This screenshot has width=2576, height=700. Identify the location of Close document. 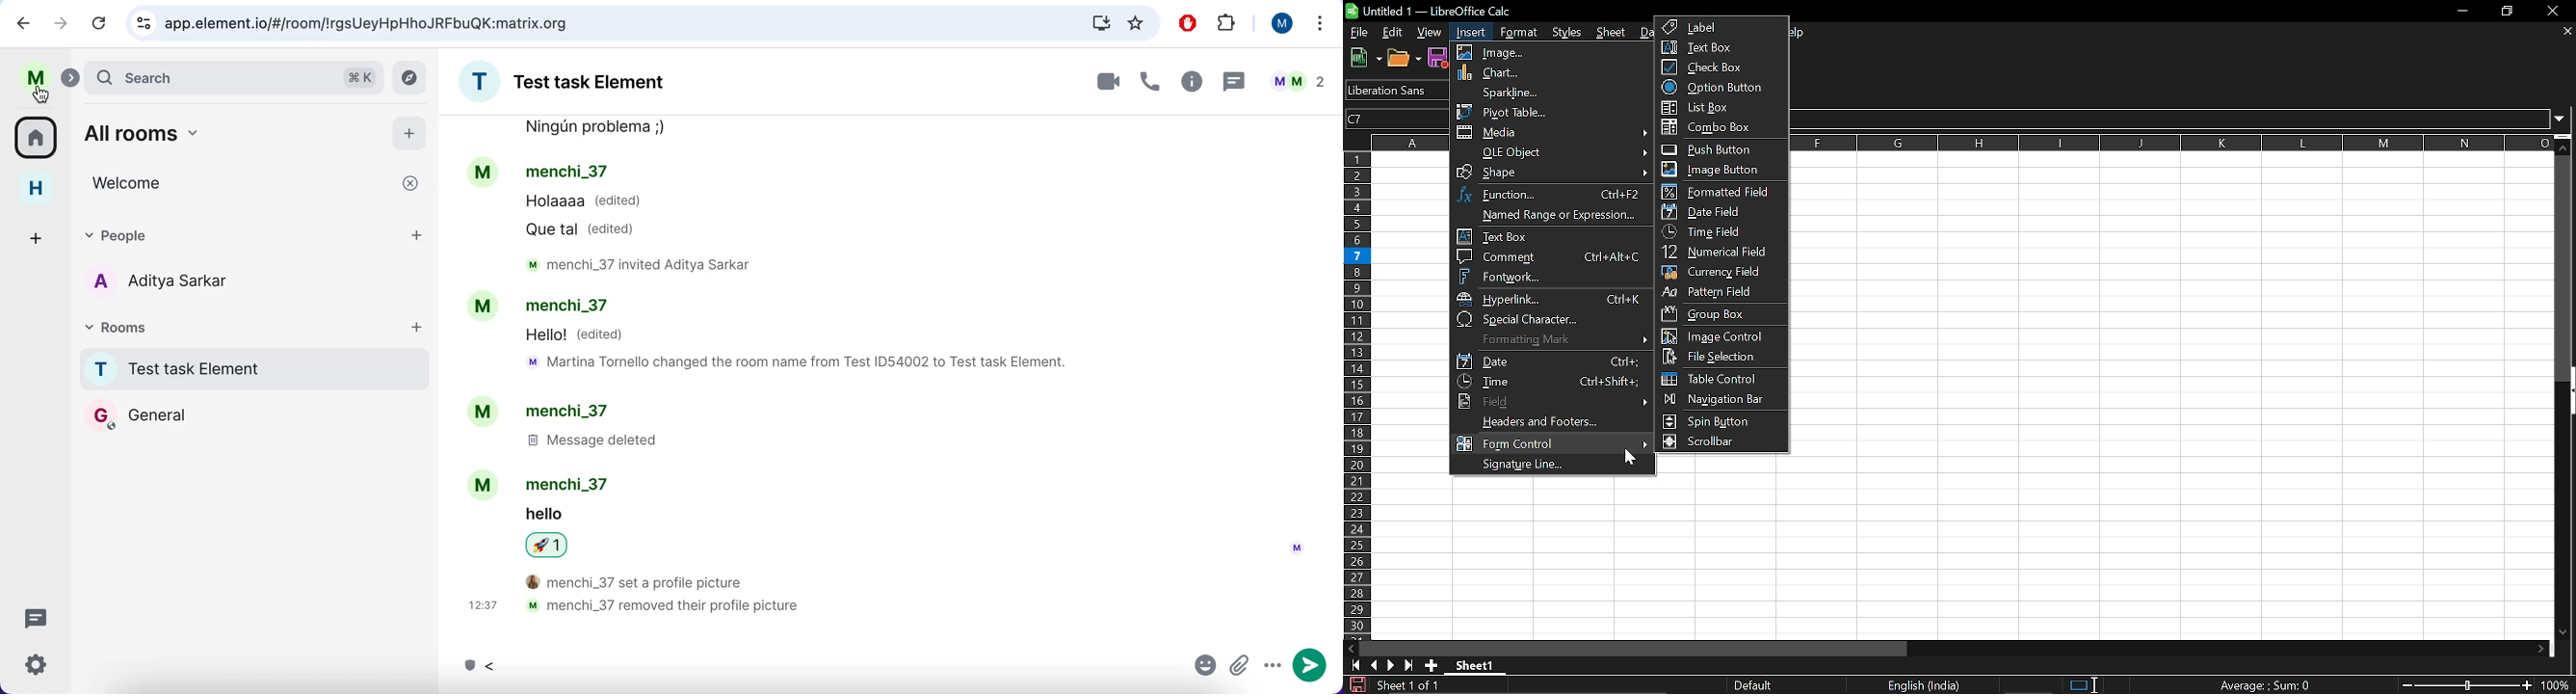
(2568, 31).